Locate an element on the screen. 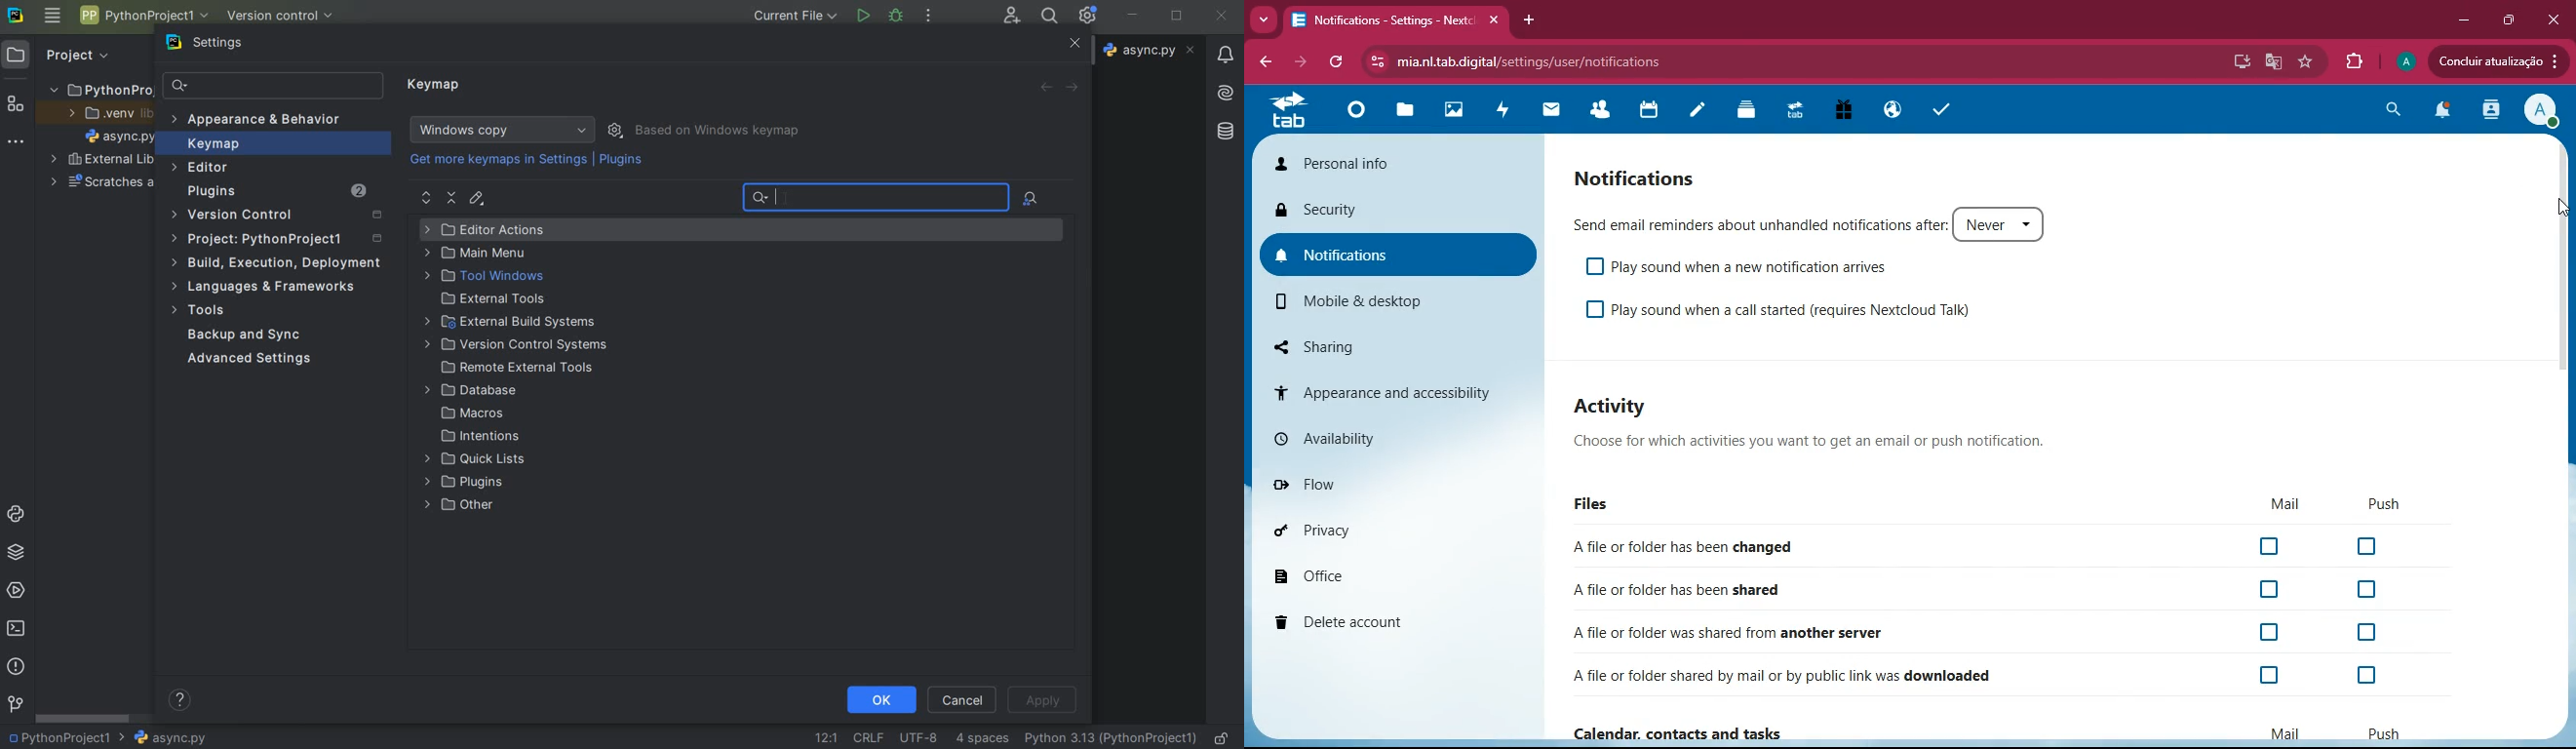  appearance and accessibility is located at coordinates (1396, 391).